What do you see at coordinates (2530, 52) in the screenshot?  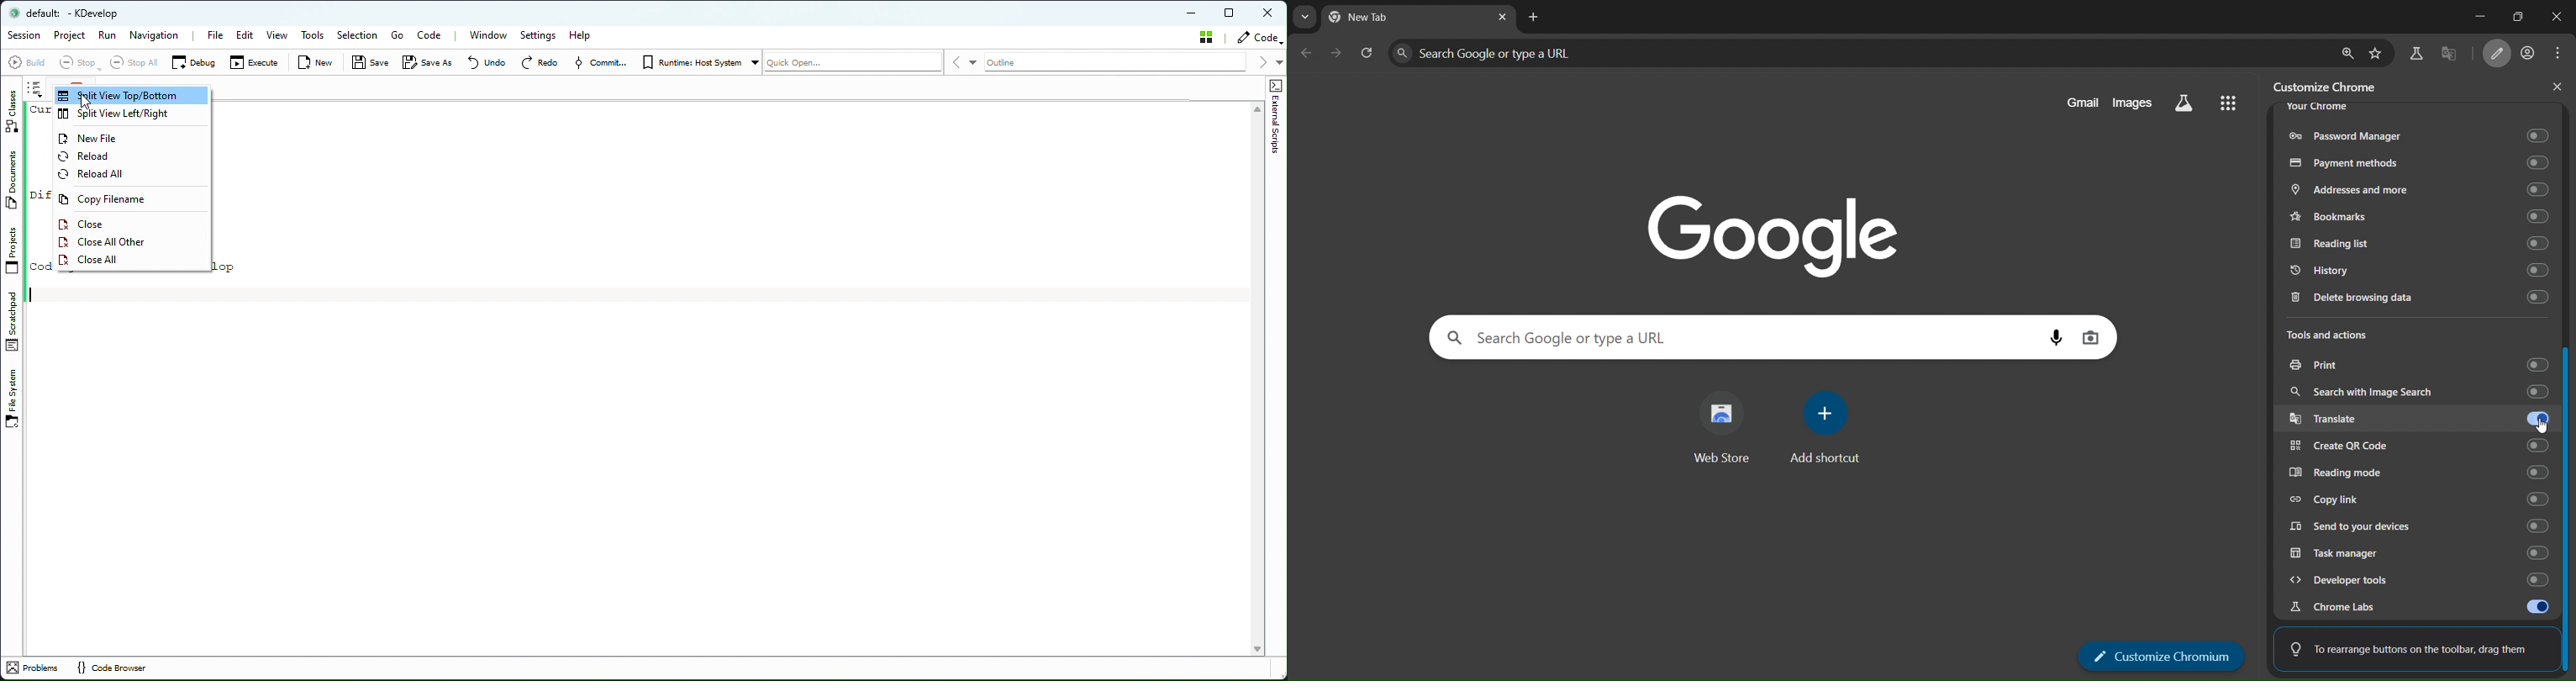 I see `account` at bounding box center [2530, 52].